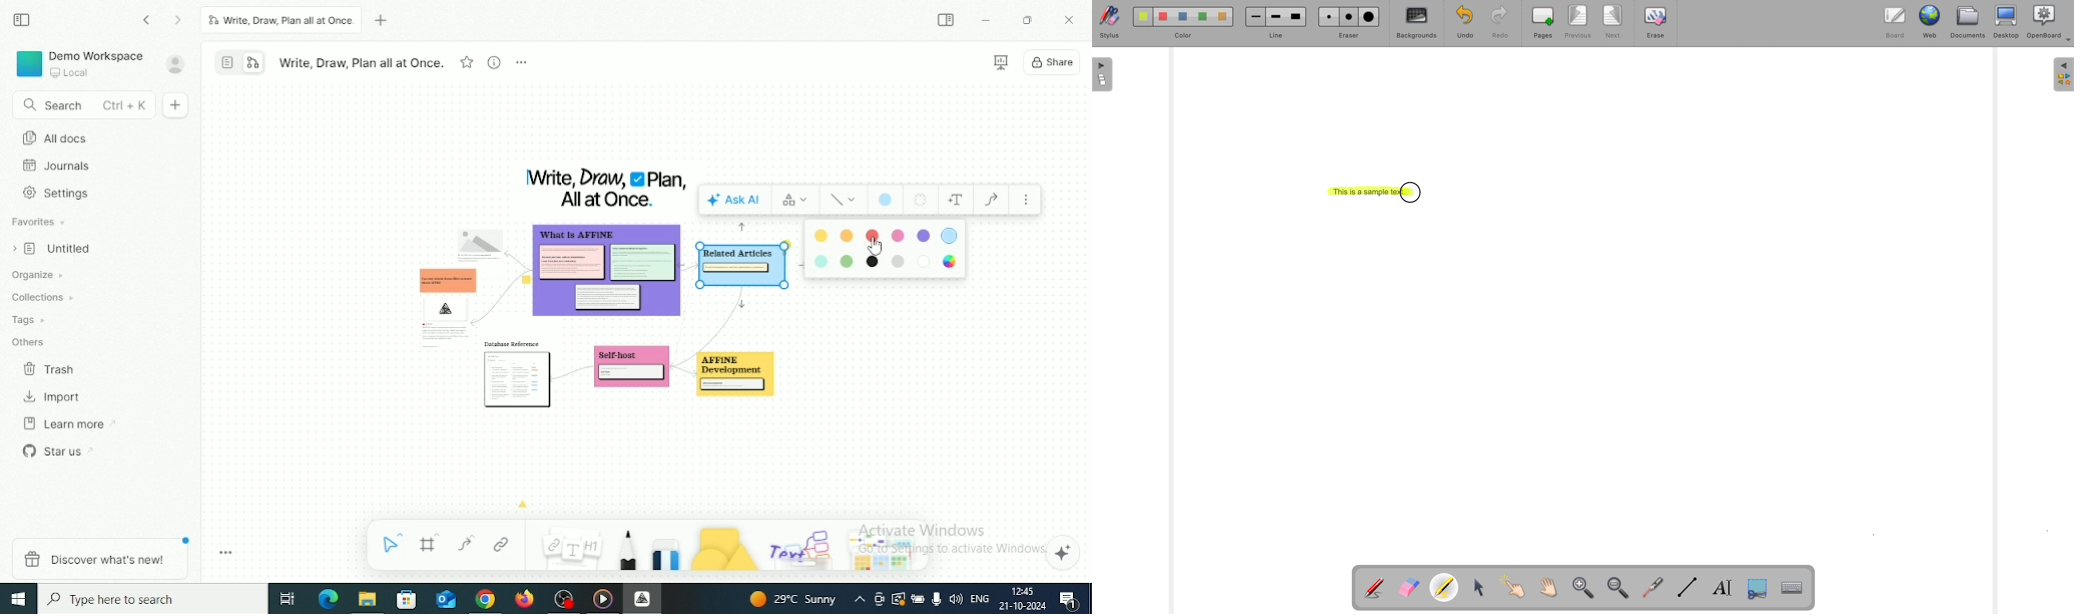 The width and height of the screenshot is (2100, 616). I want to click on White, so click(923, 263).